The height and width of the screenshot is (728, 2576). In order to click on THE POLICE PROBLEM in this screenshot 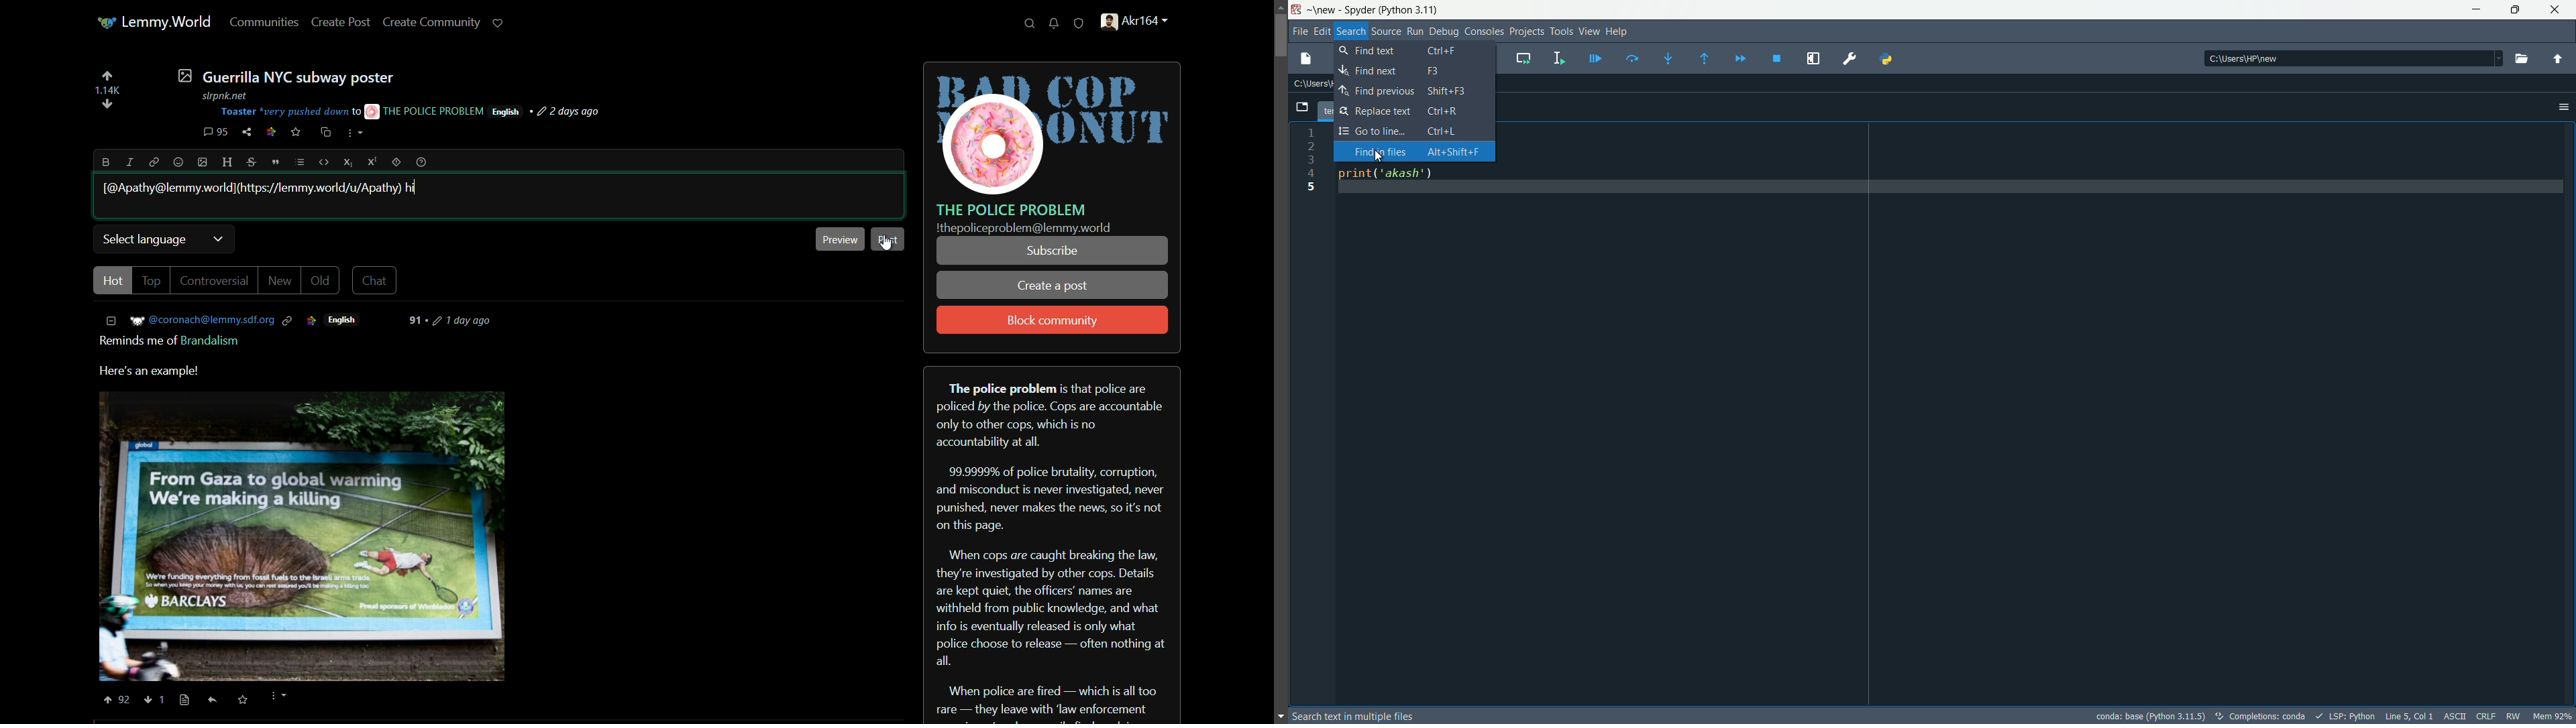, I will do `click(425, 111)`.